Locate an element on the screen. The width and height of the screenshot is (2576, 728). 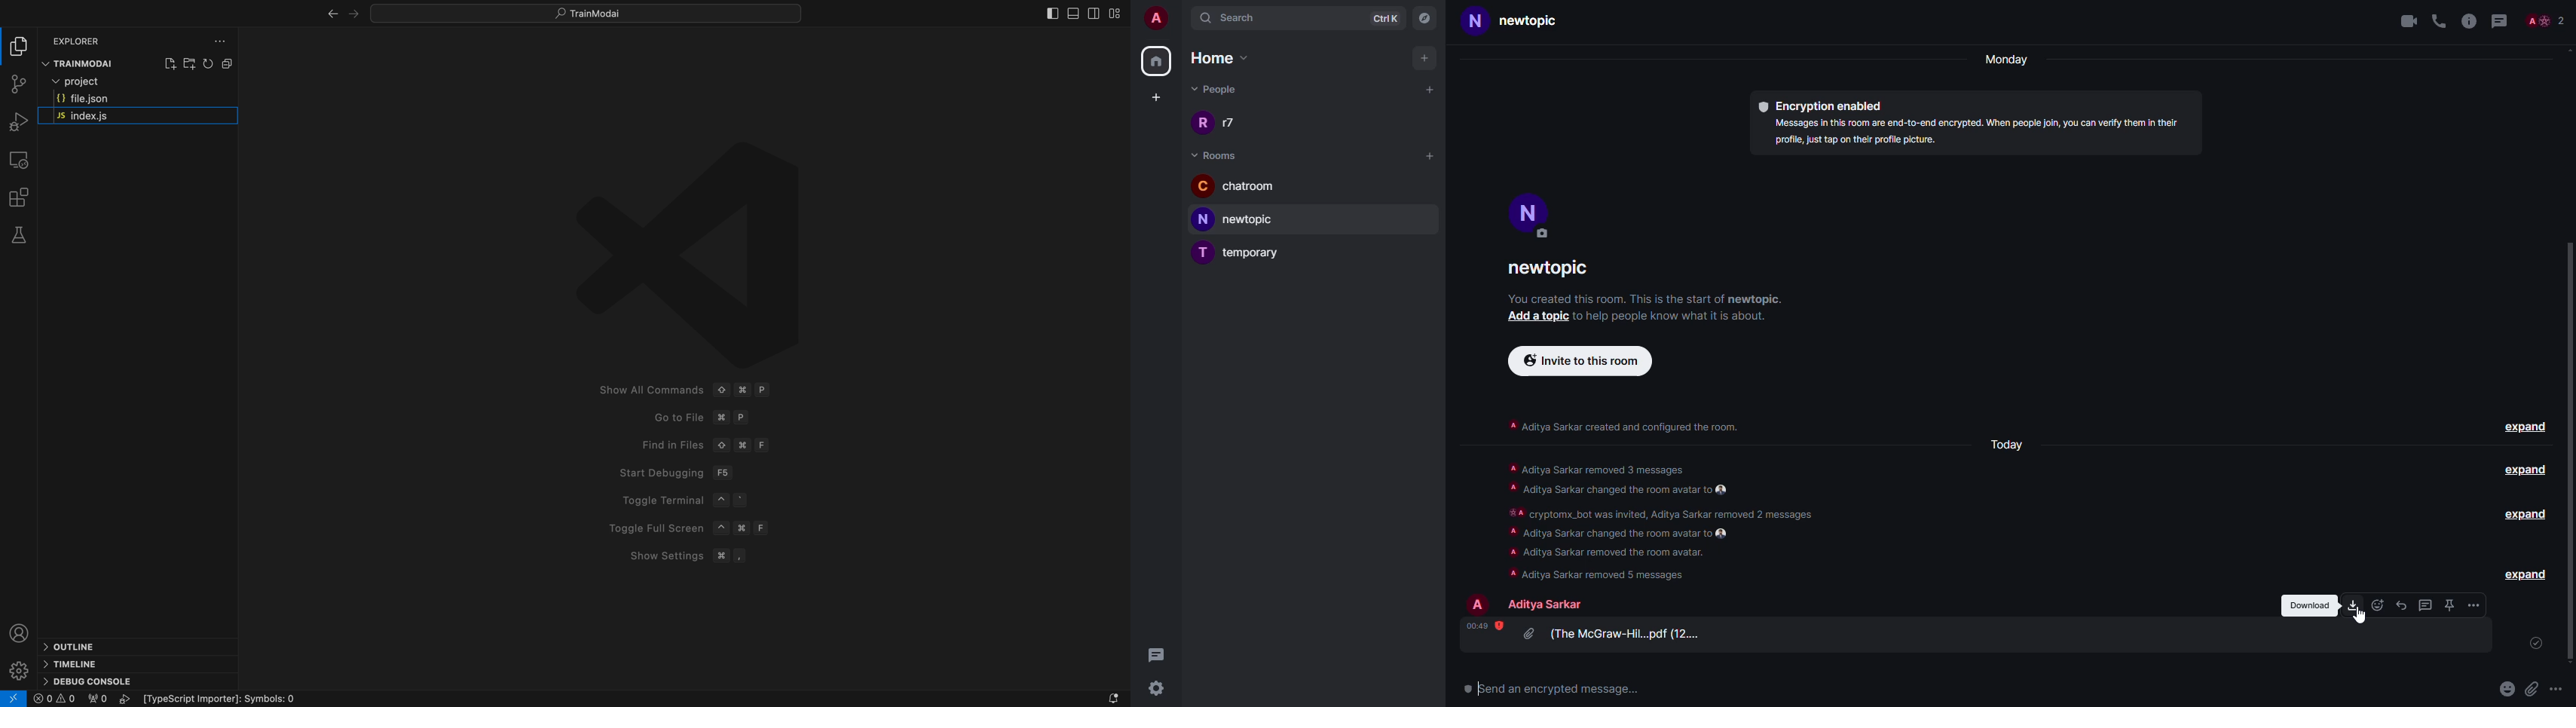
extensions is located at coordinates (18, 197).